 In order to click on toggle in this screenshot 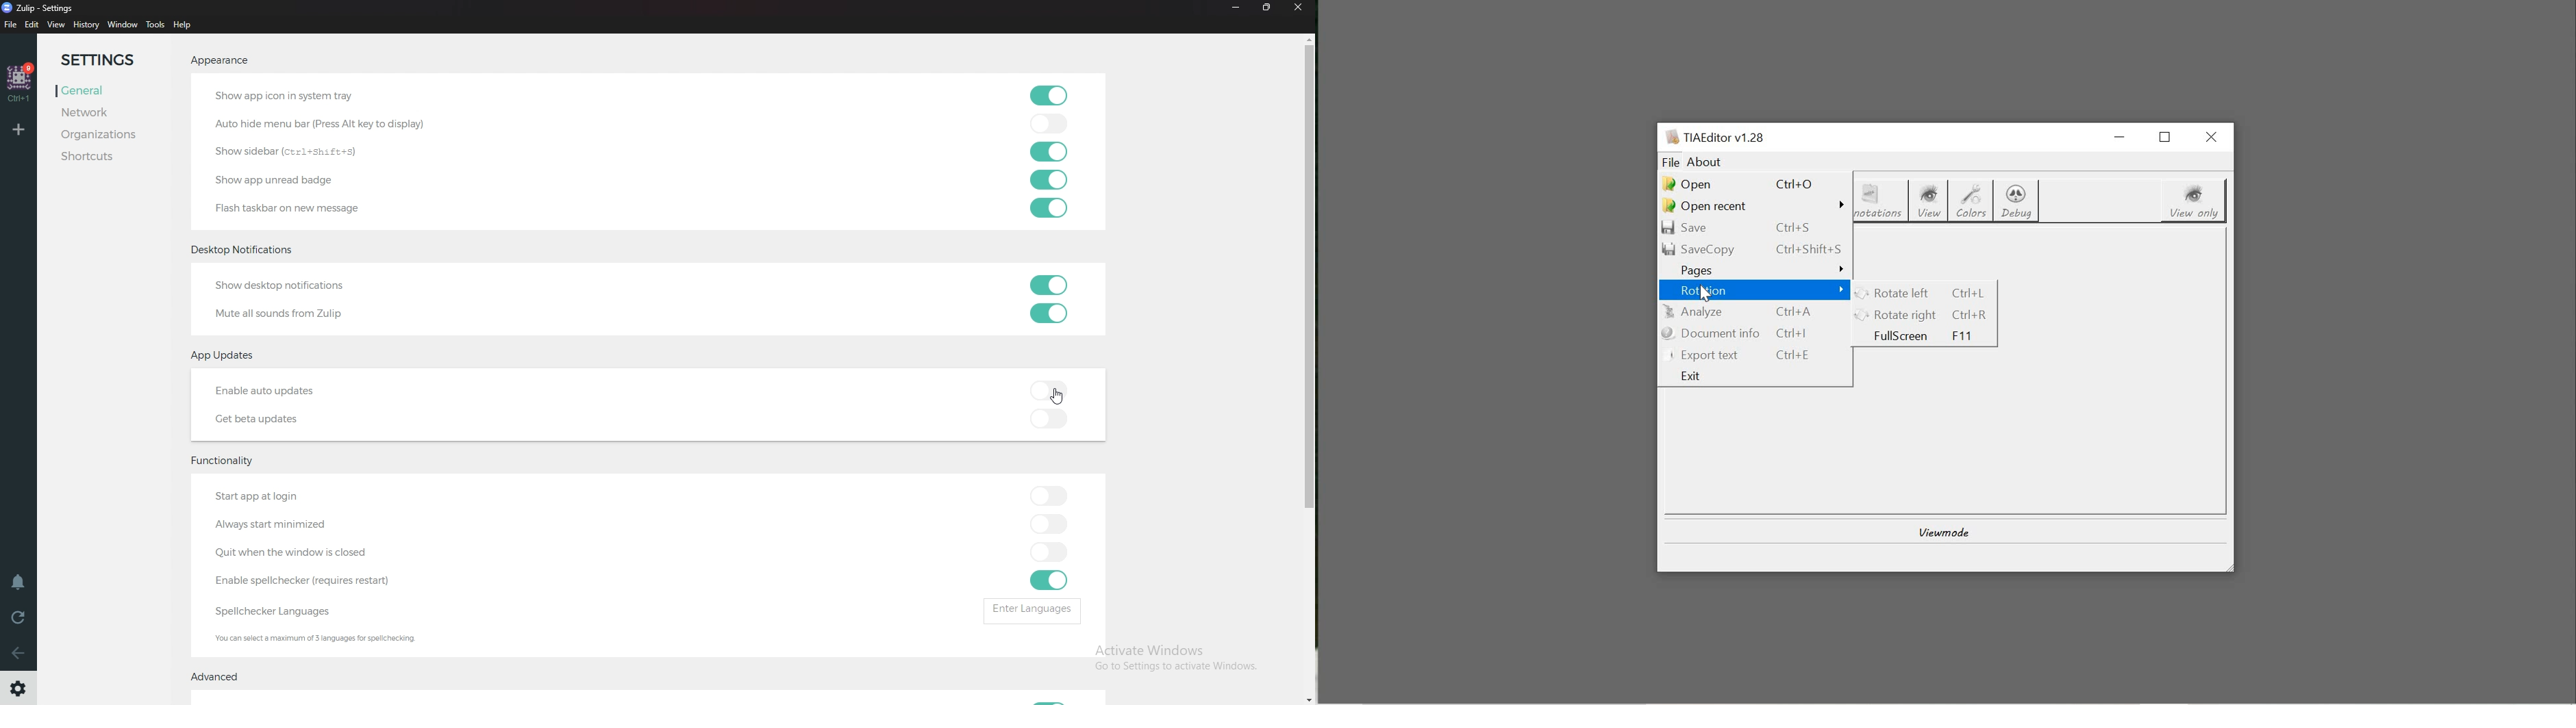, I will do `click(1049, 580)`.